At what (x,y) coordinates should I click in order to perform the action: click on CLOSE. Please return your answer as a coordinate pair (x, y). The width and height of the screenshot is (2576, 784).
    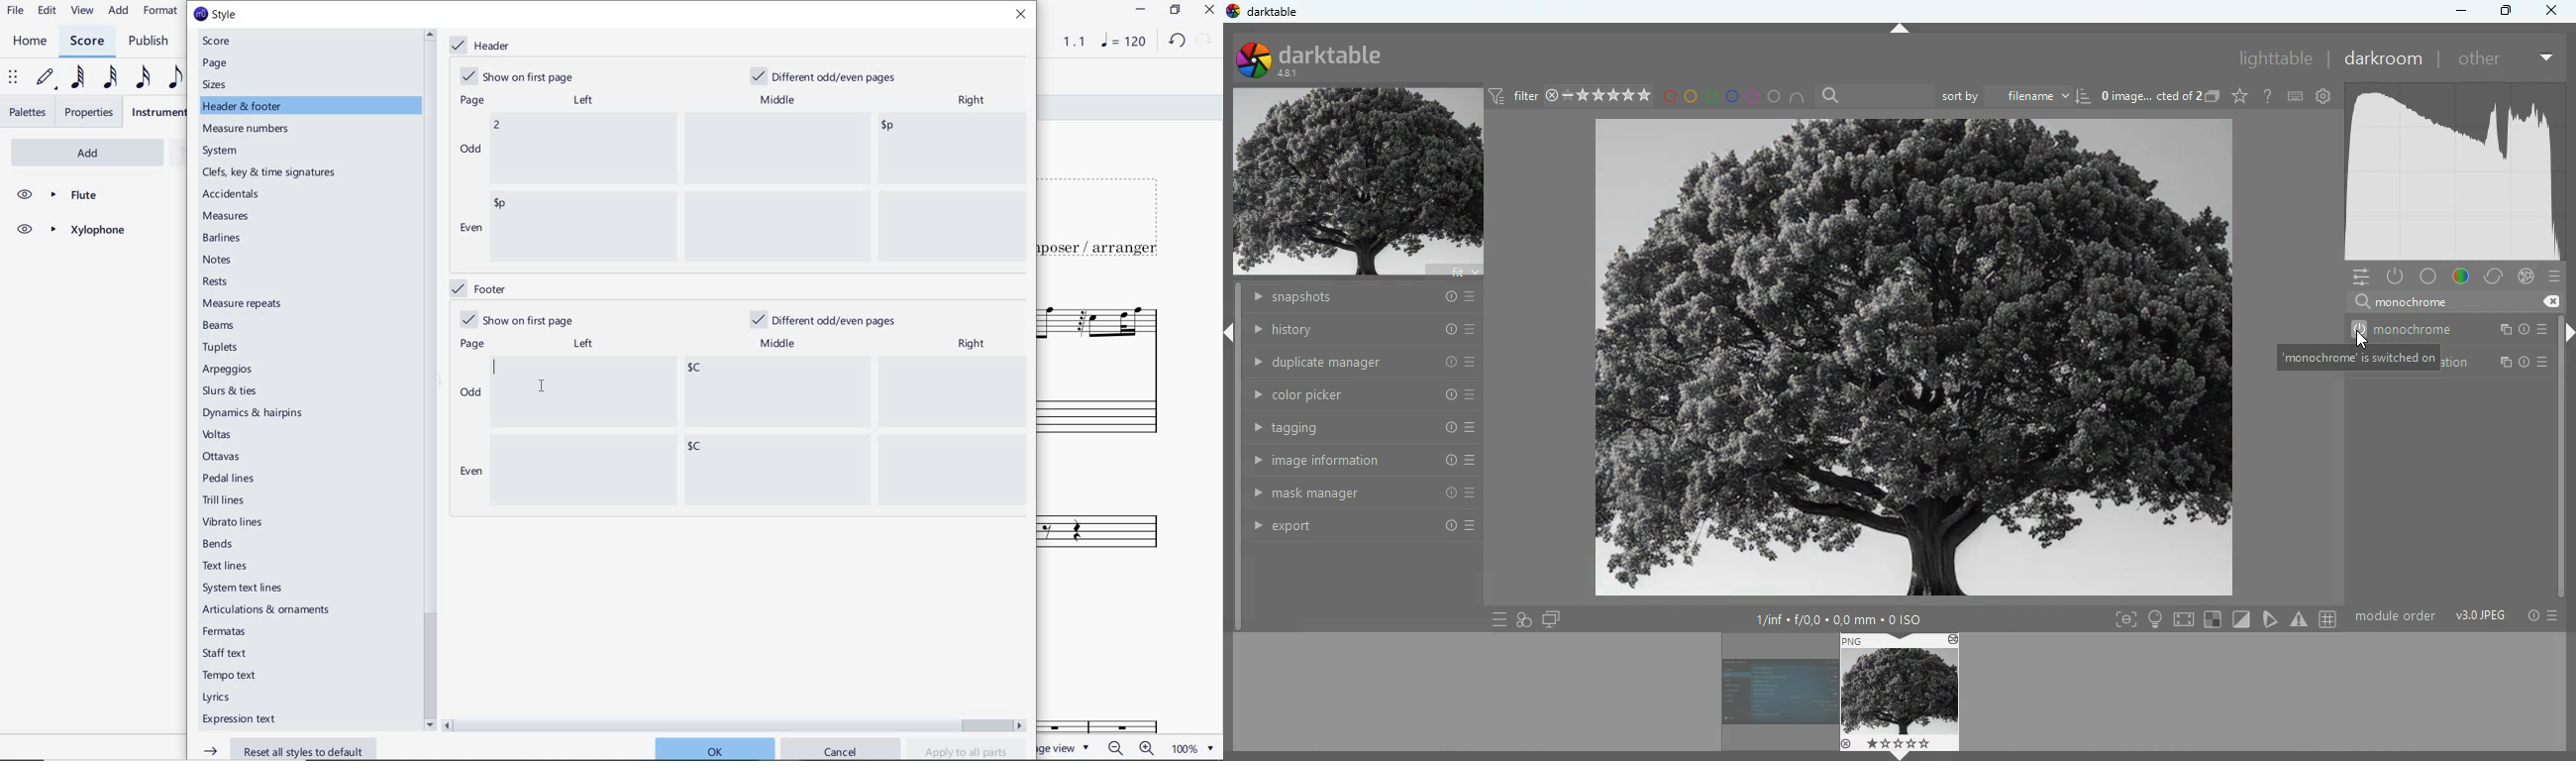
    Looking at the image, I should click on (1209, 9).